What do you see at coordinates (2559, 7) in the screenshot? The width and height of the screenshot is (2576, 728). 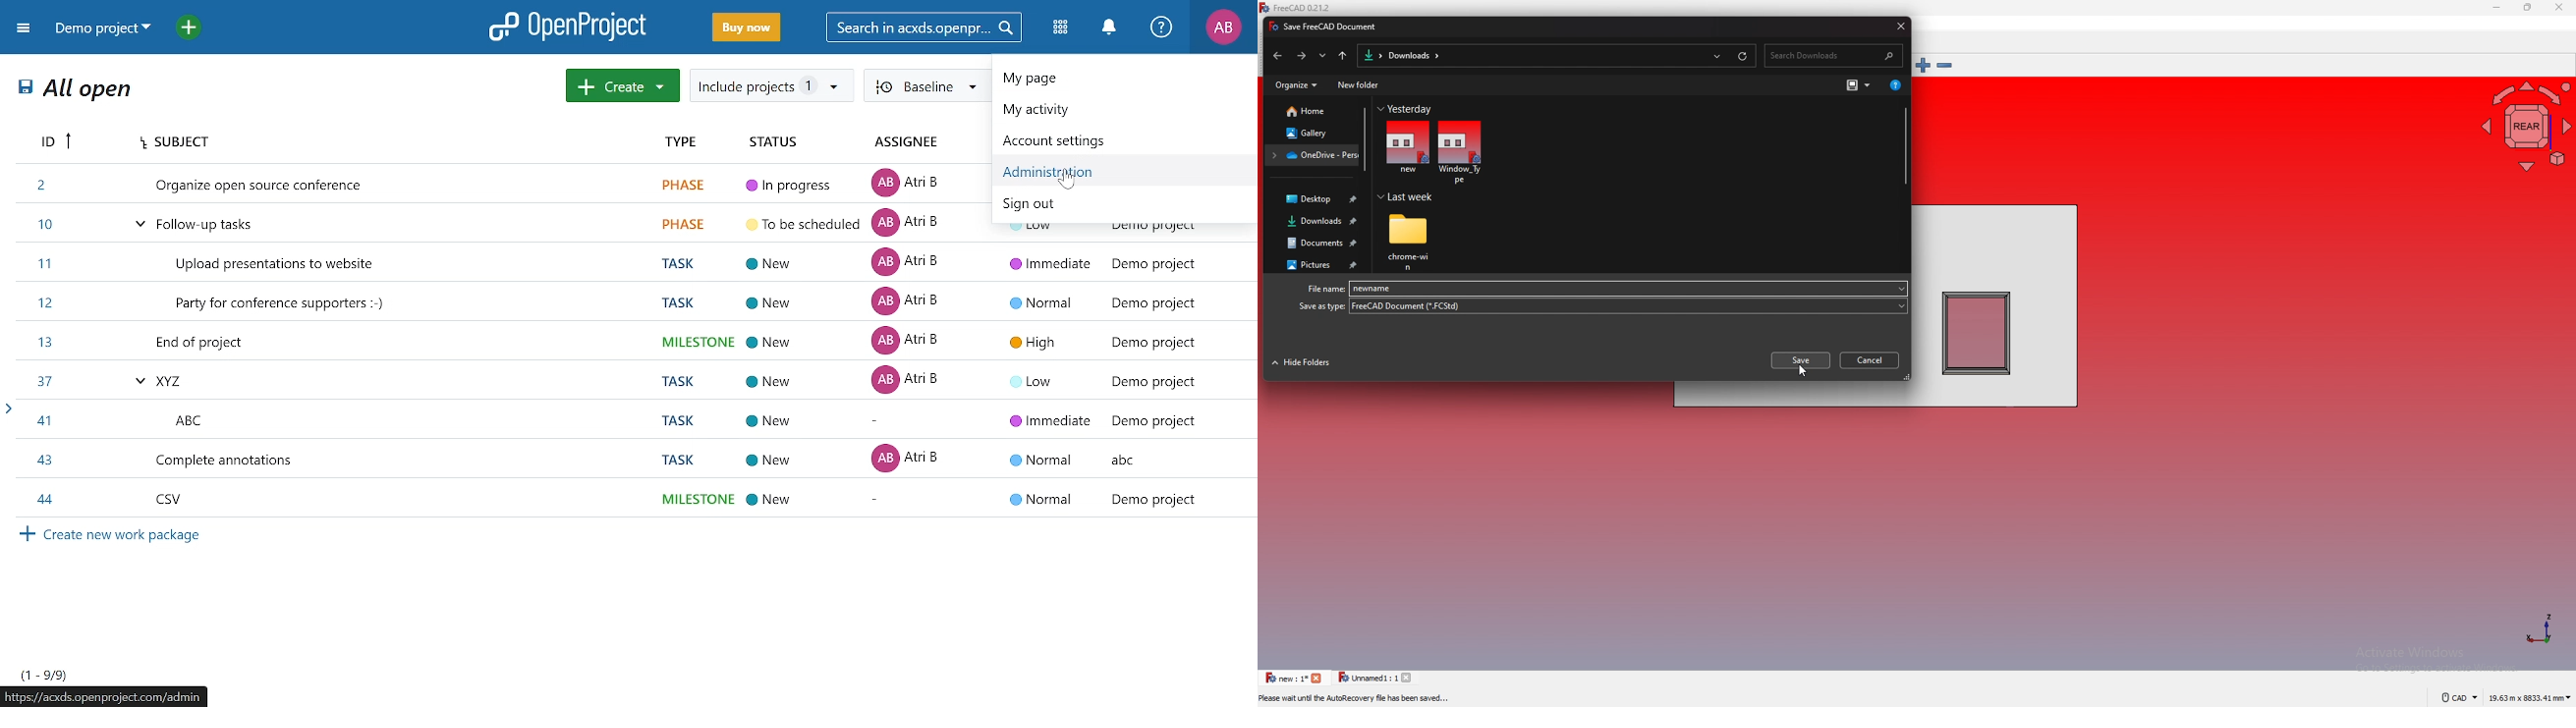 I see `close` at bounding box center [2559, 7].